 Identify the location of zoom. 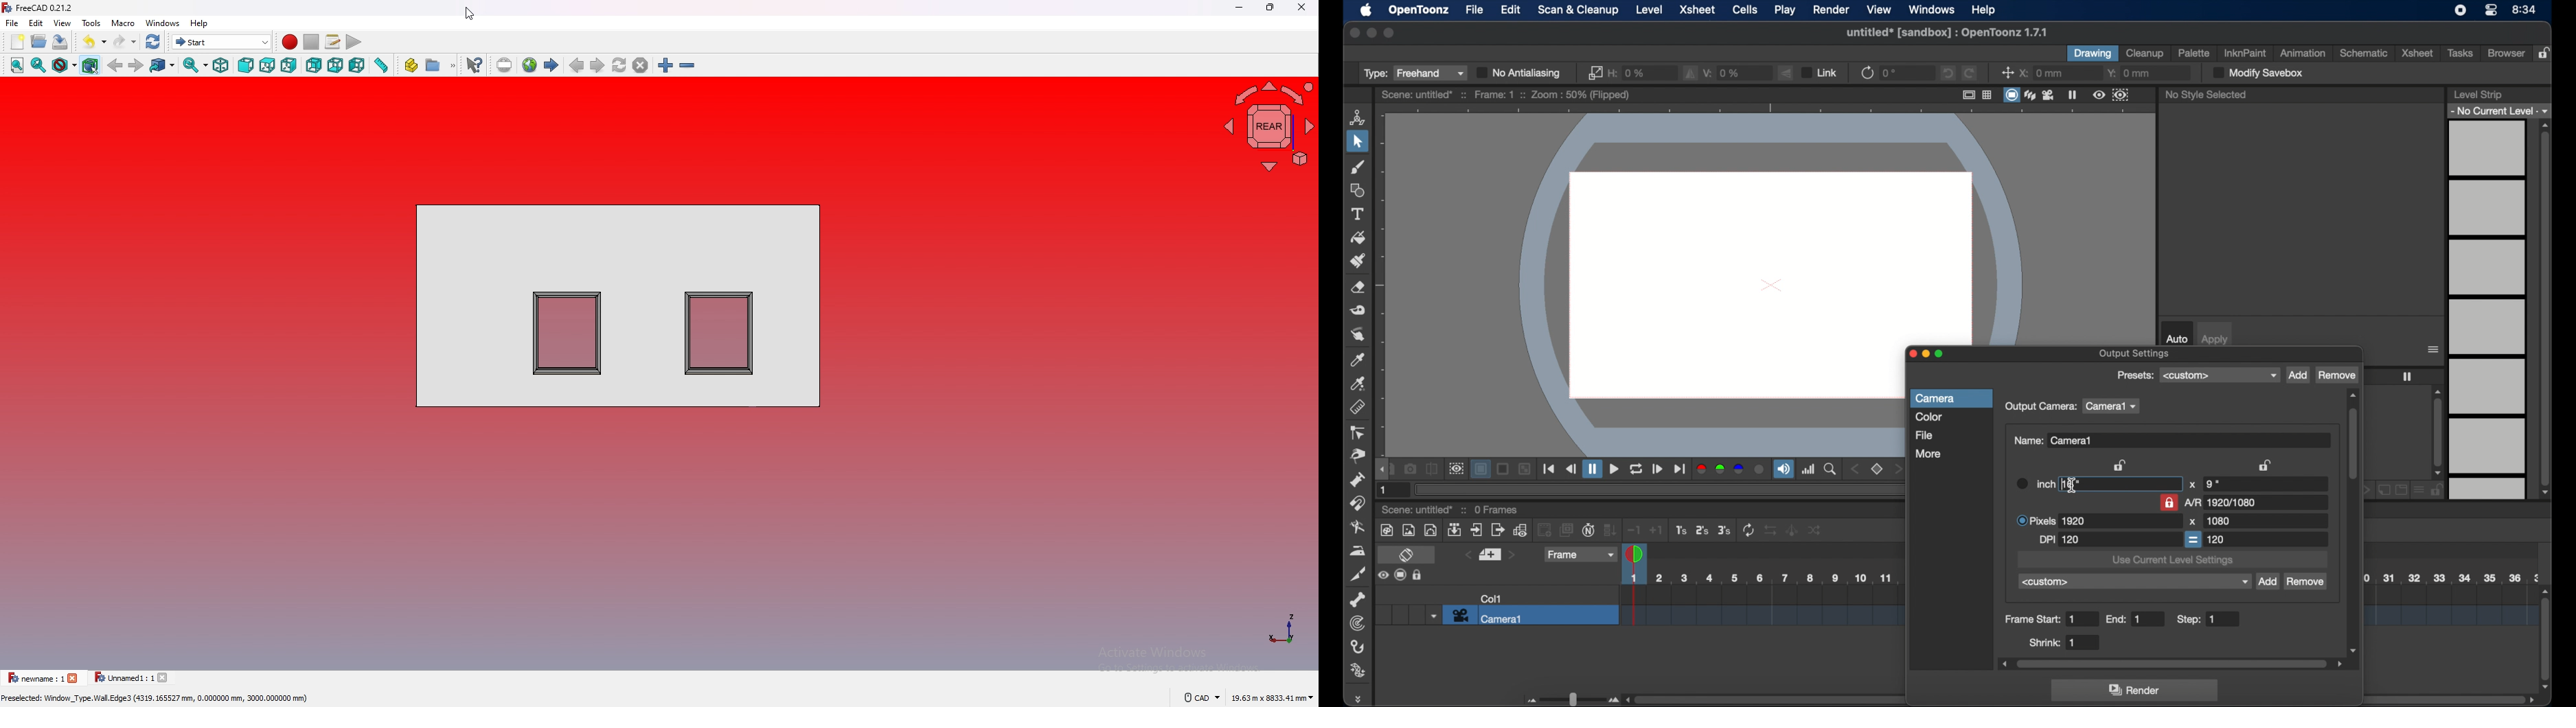
(1831, 469).